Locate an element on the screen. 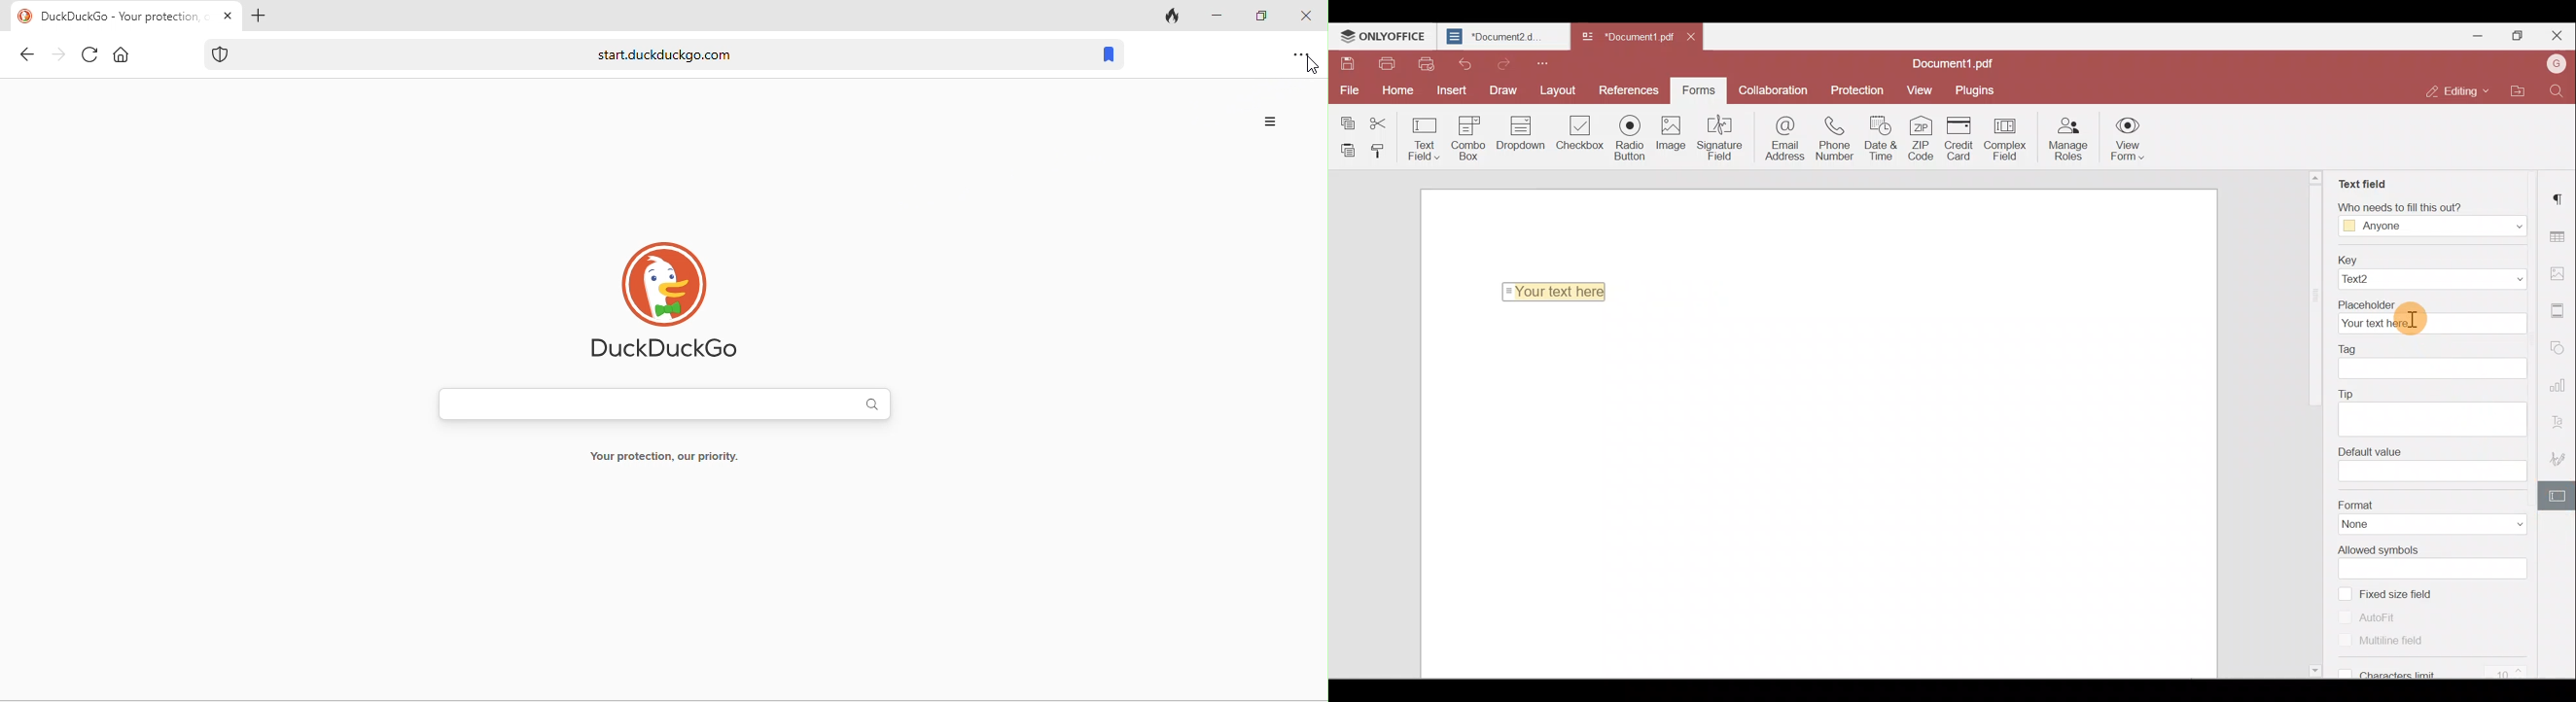 The image size is (2576, 728). Copy is located at coordinates (1347, 118).